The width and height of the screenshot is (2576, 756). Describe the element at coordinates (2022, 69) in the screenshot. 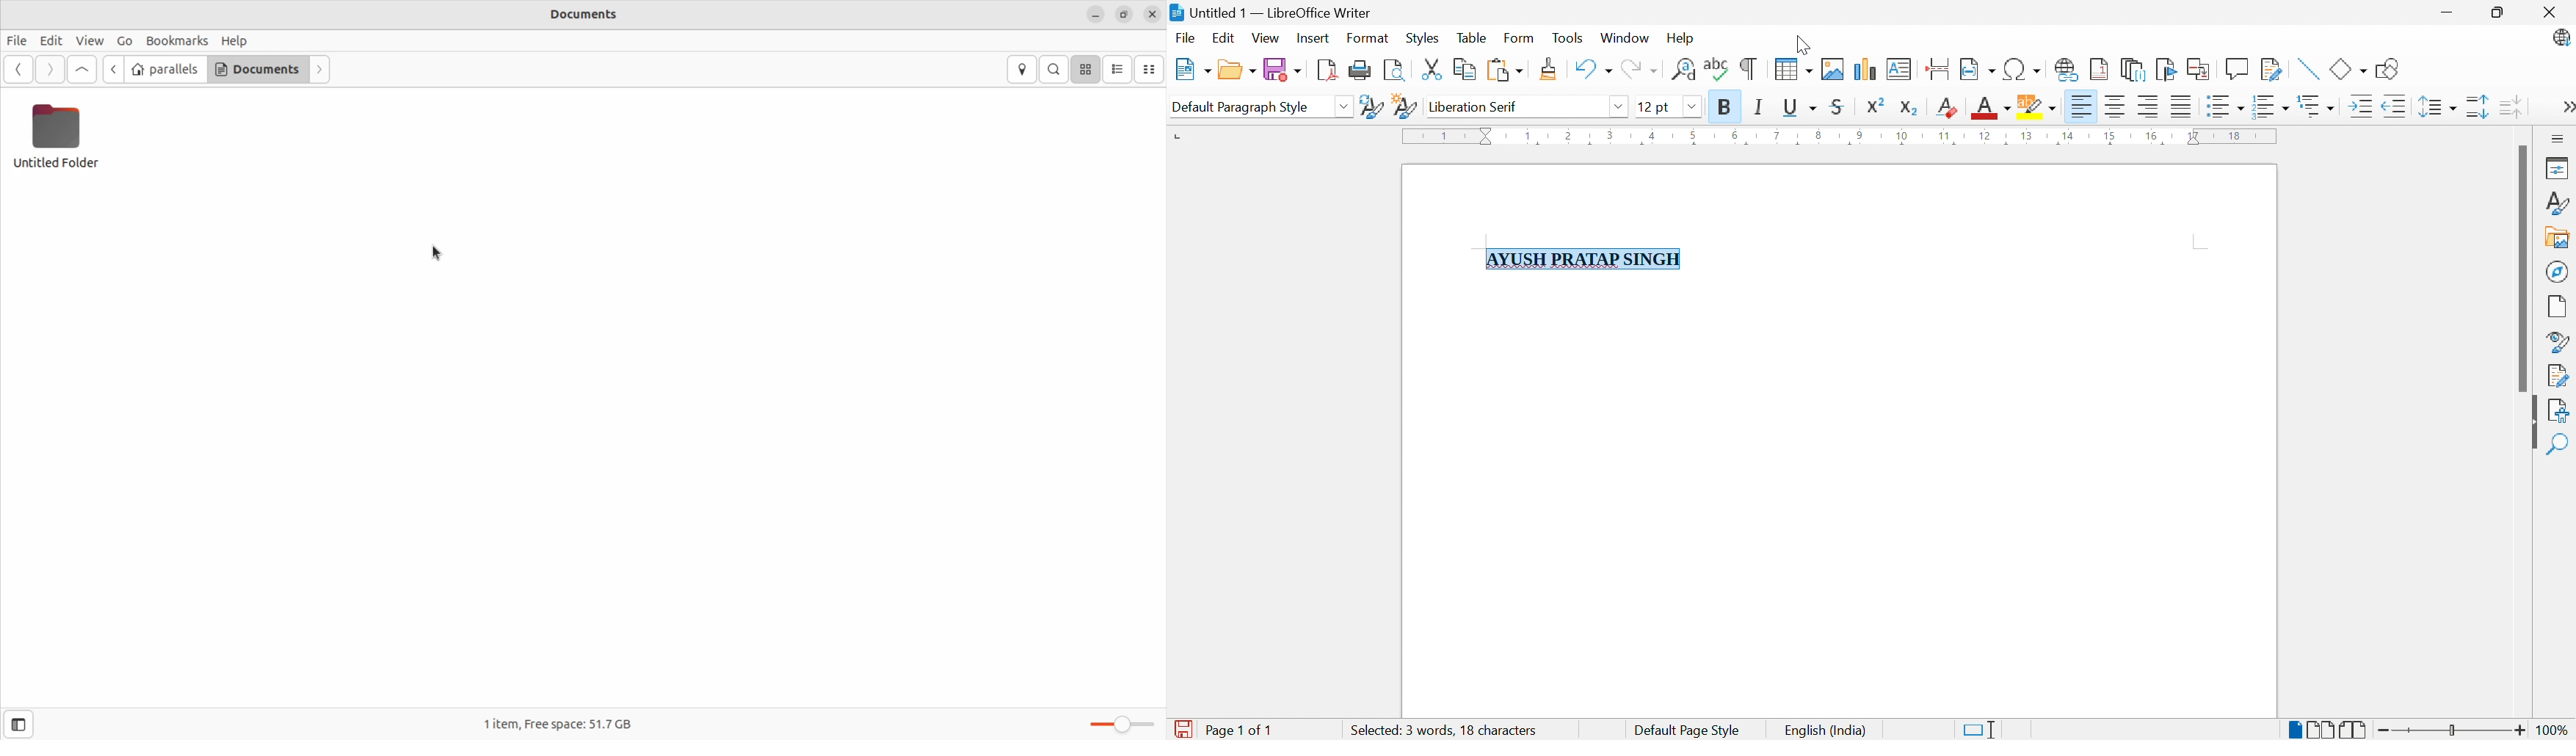

I see `Insert Special Characters` at that location.